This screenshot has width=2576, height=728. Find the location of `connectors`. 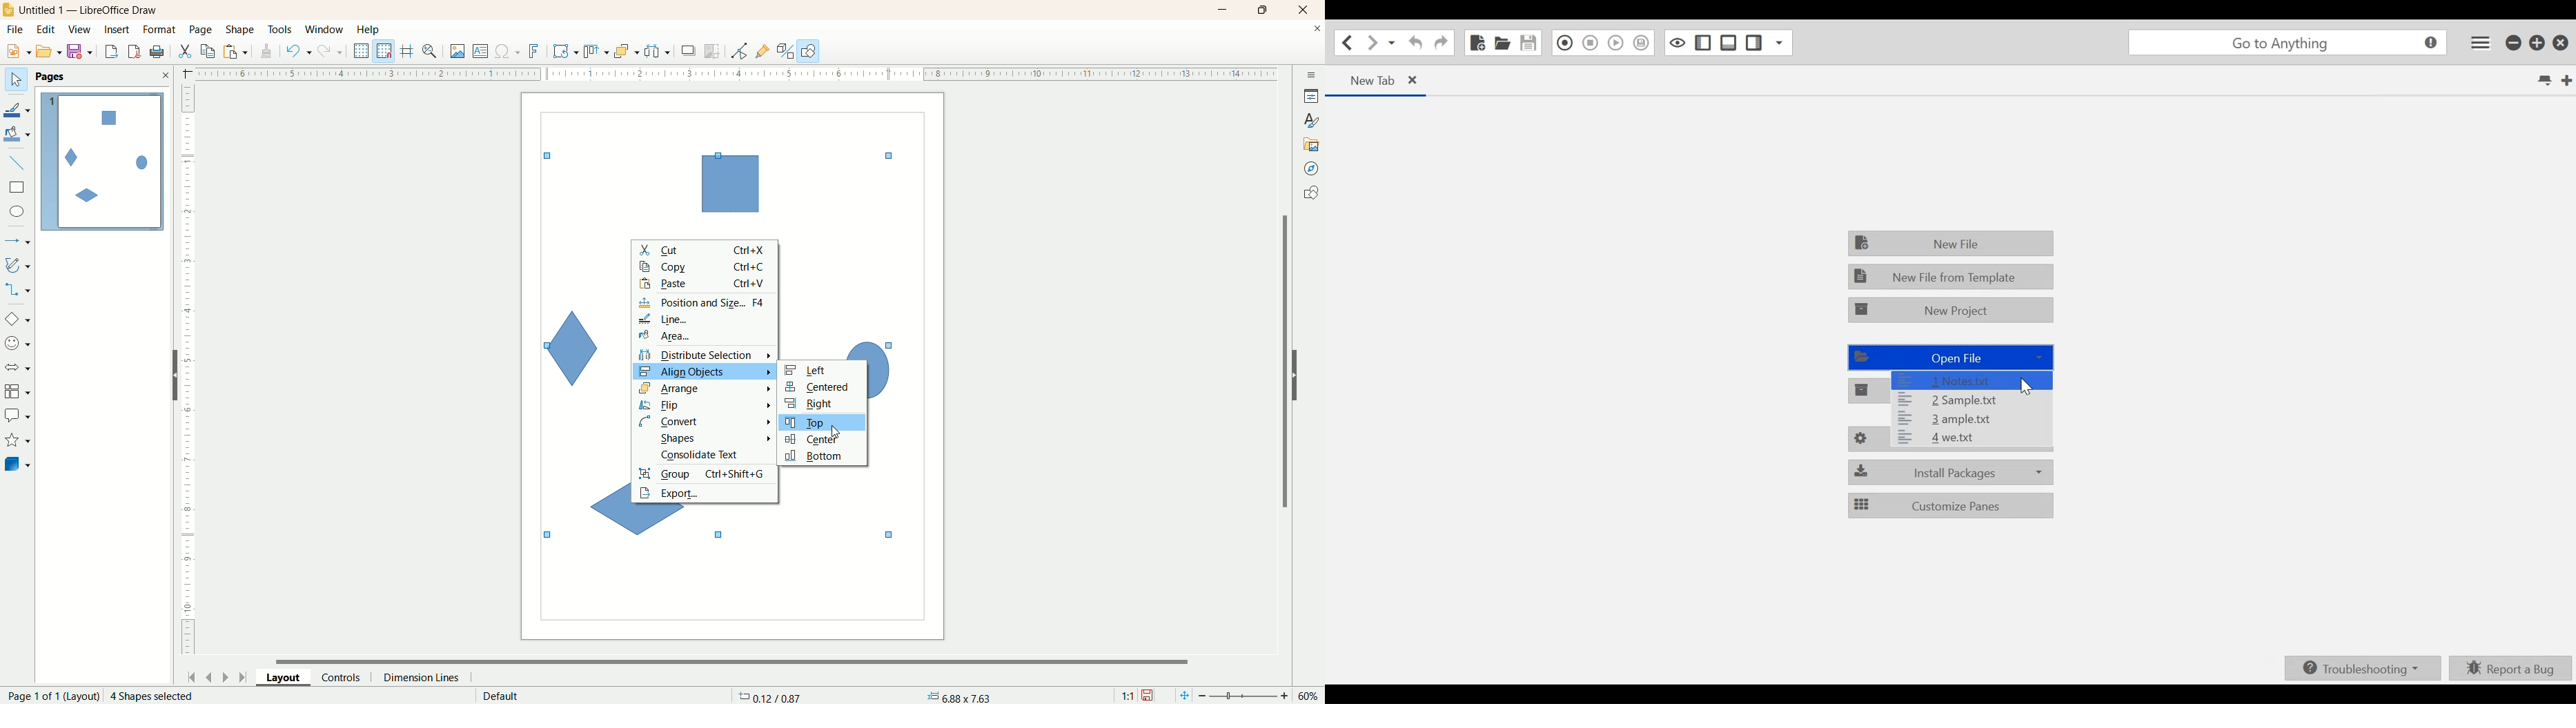

connectors is located at coordinates (17, 289).